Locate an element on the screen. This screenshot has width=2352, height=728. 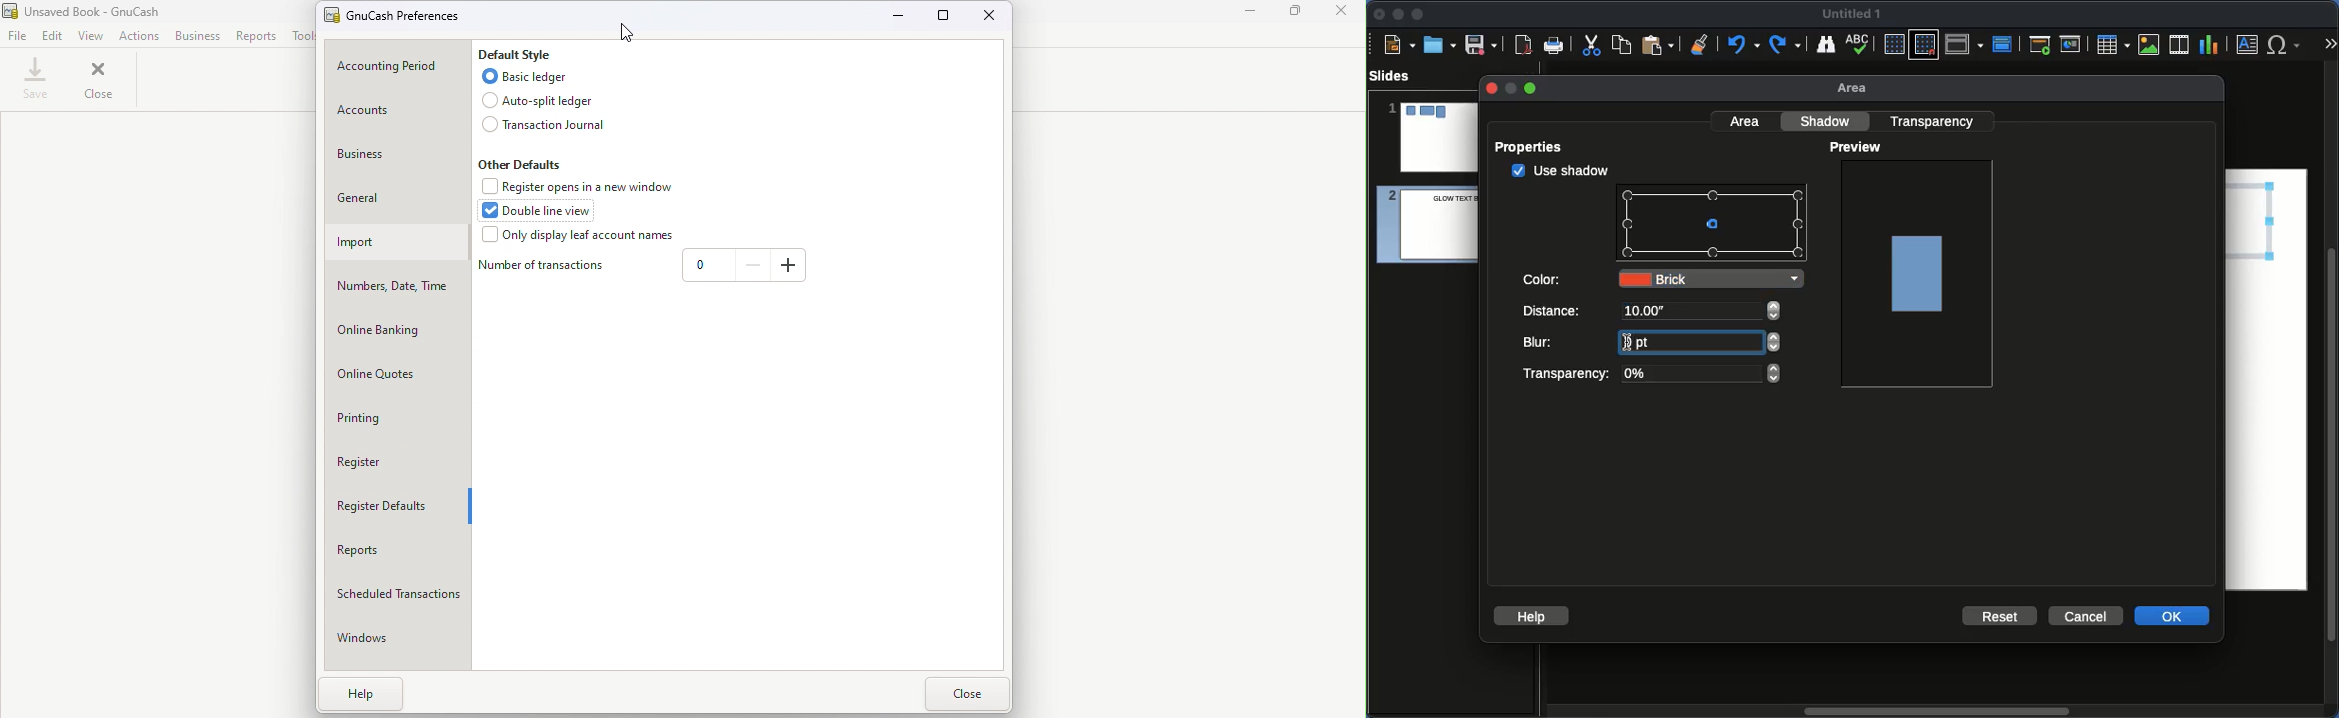
Save is located at coordinates (1483, 44).